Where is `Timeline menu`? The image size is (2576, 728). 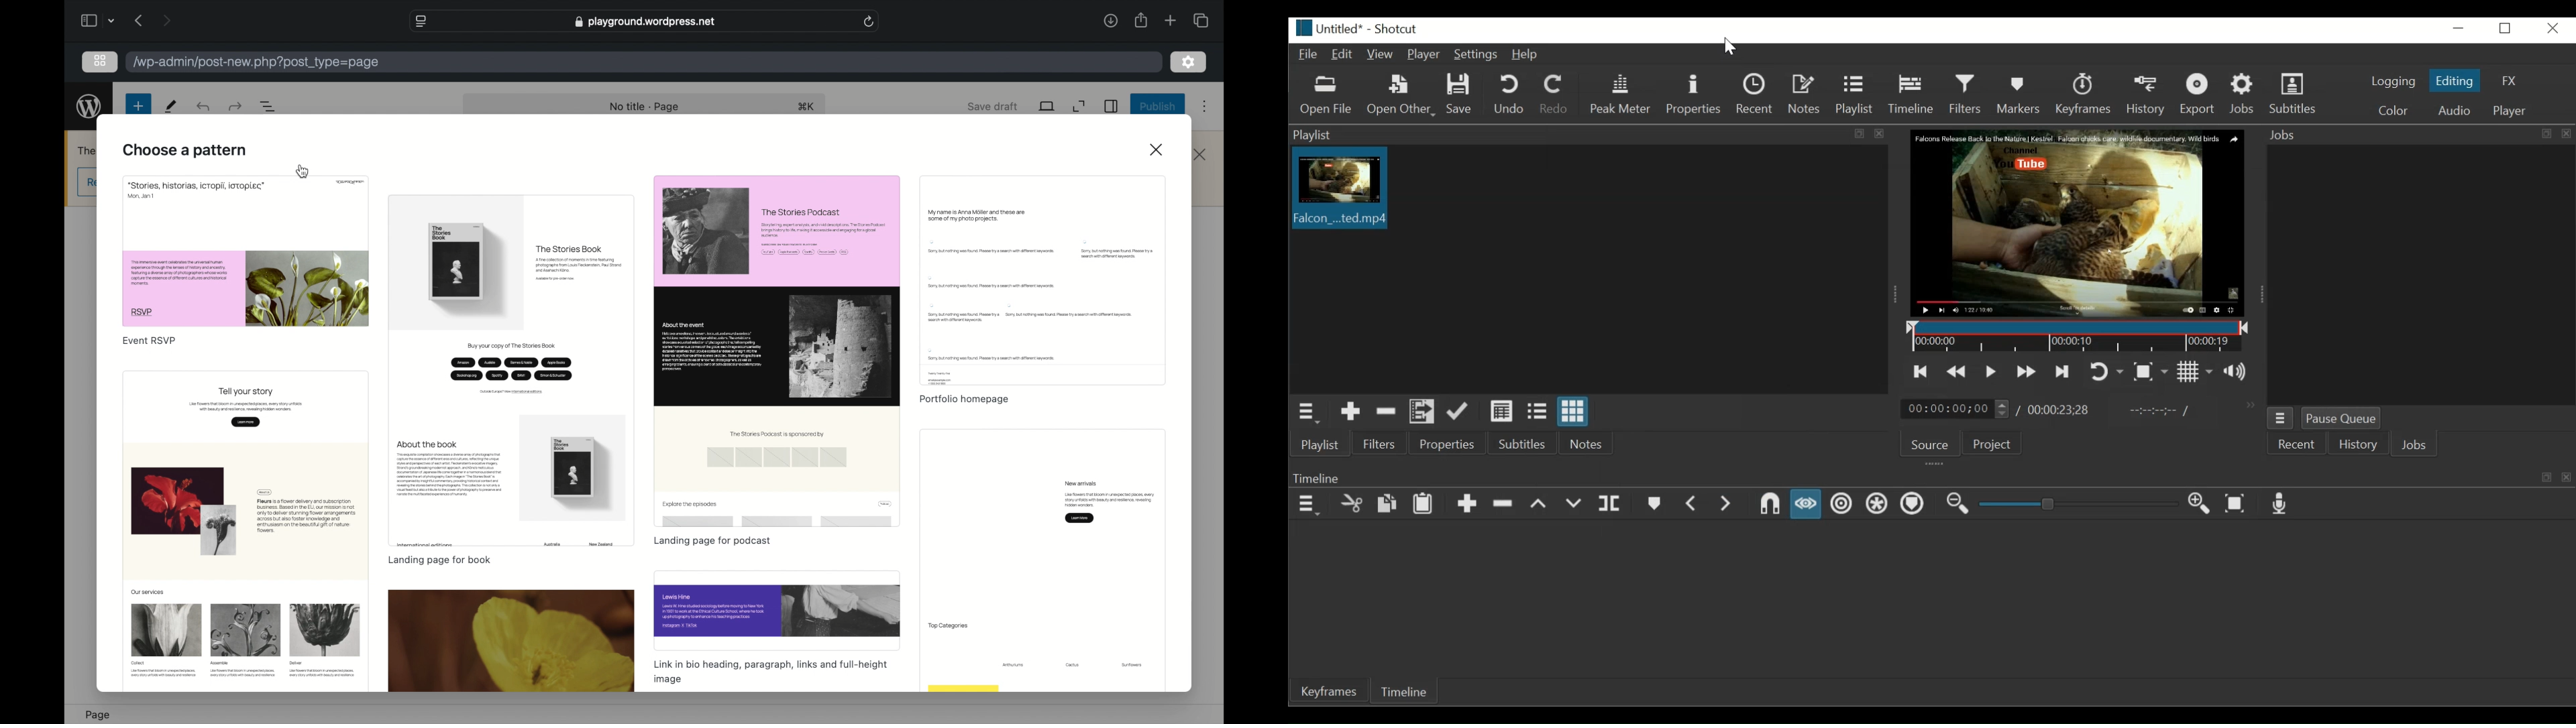 Timeline menu is located at coordinates (1308, 505).